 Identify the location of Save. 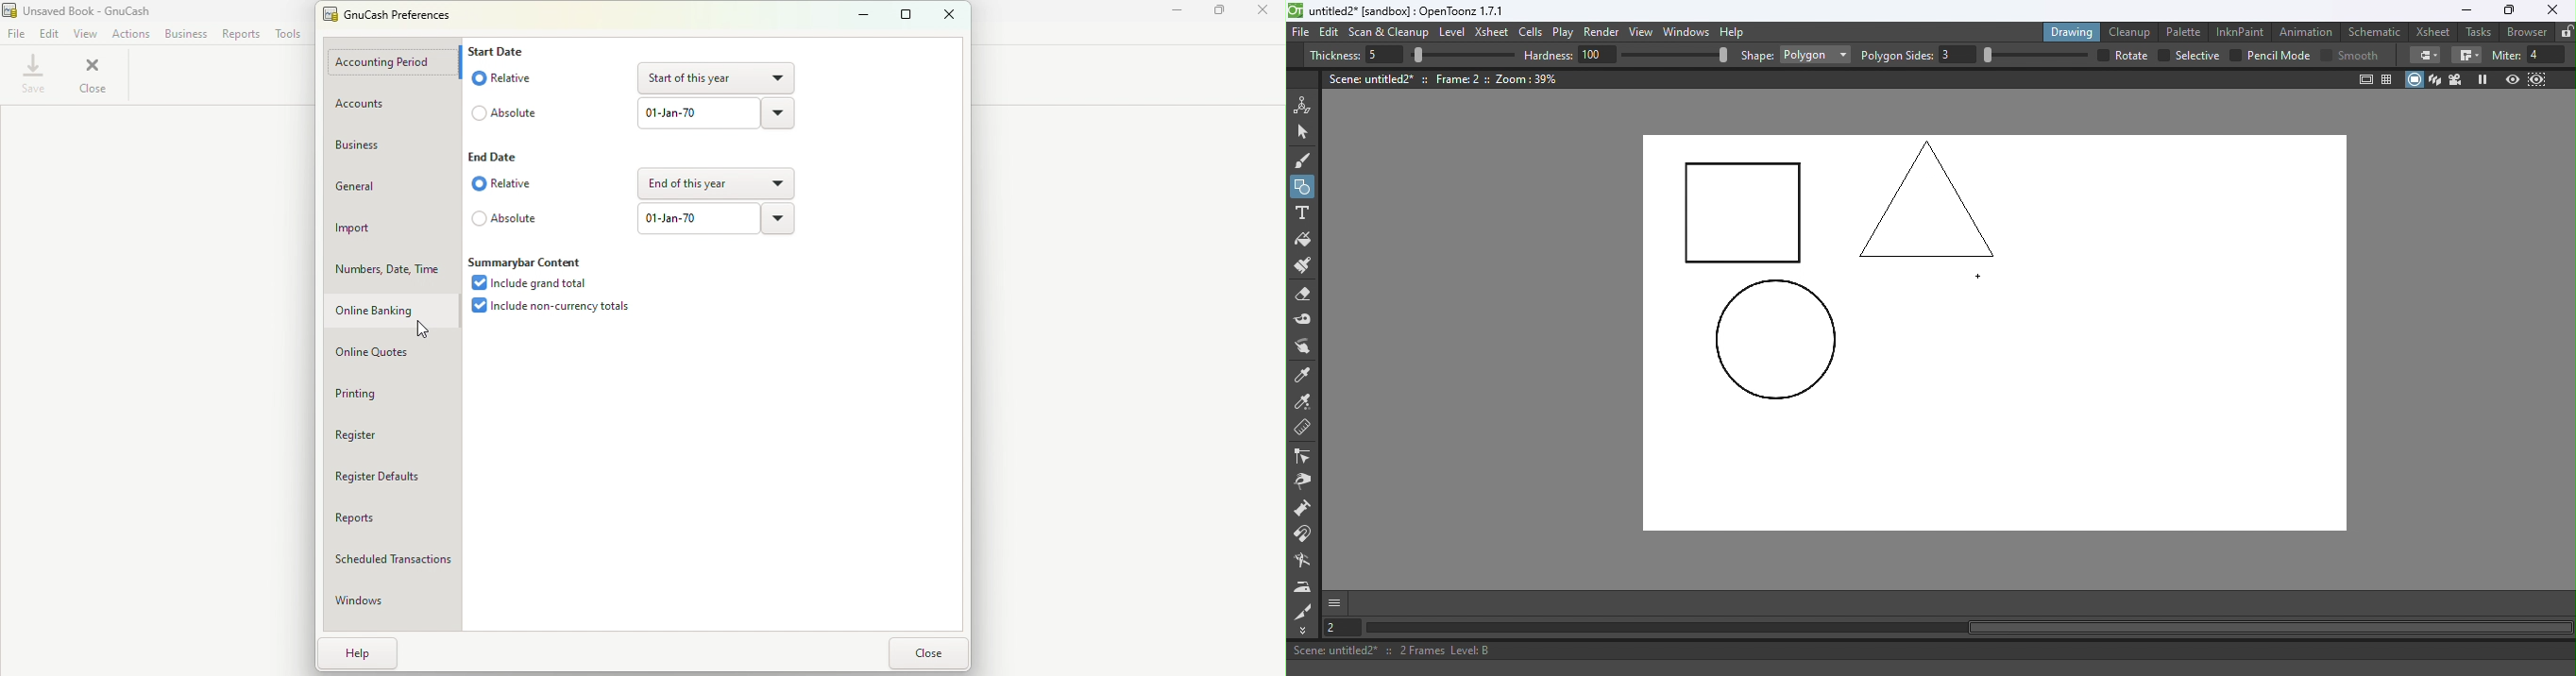
(33, 77).